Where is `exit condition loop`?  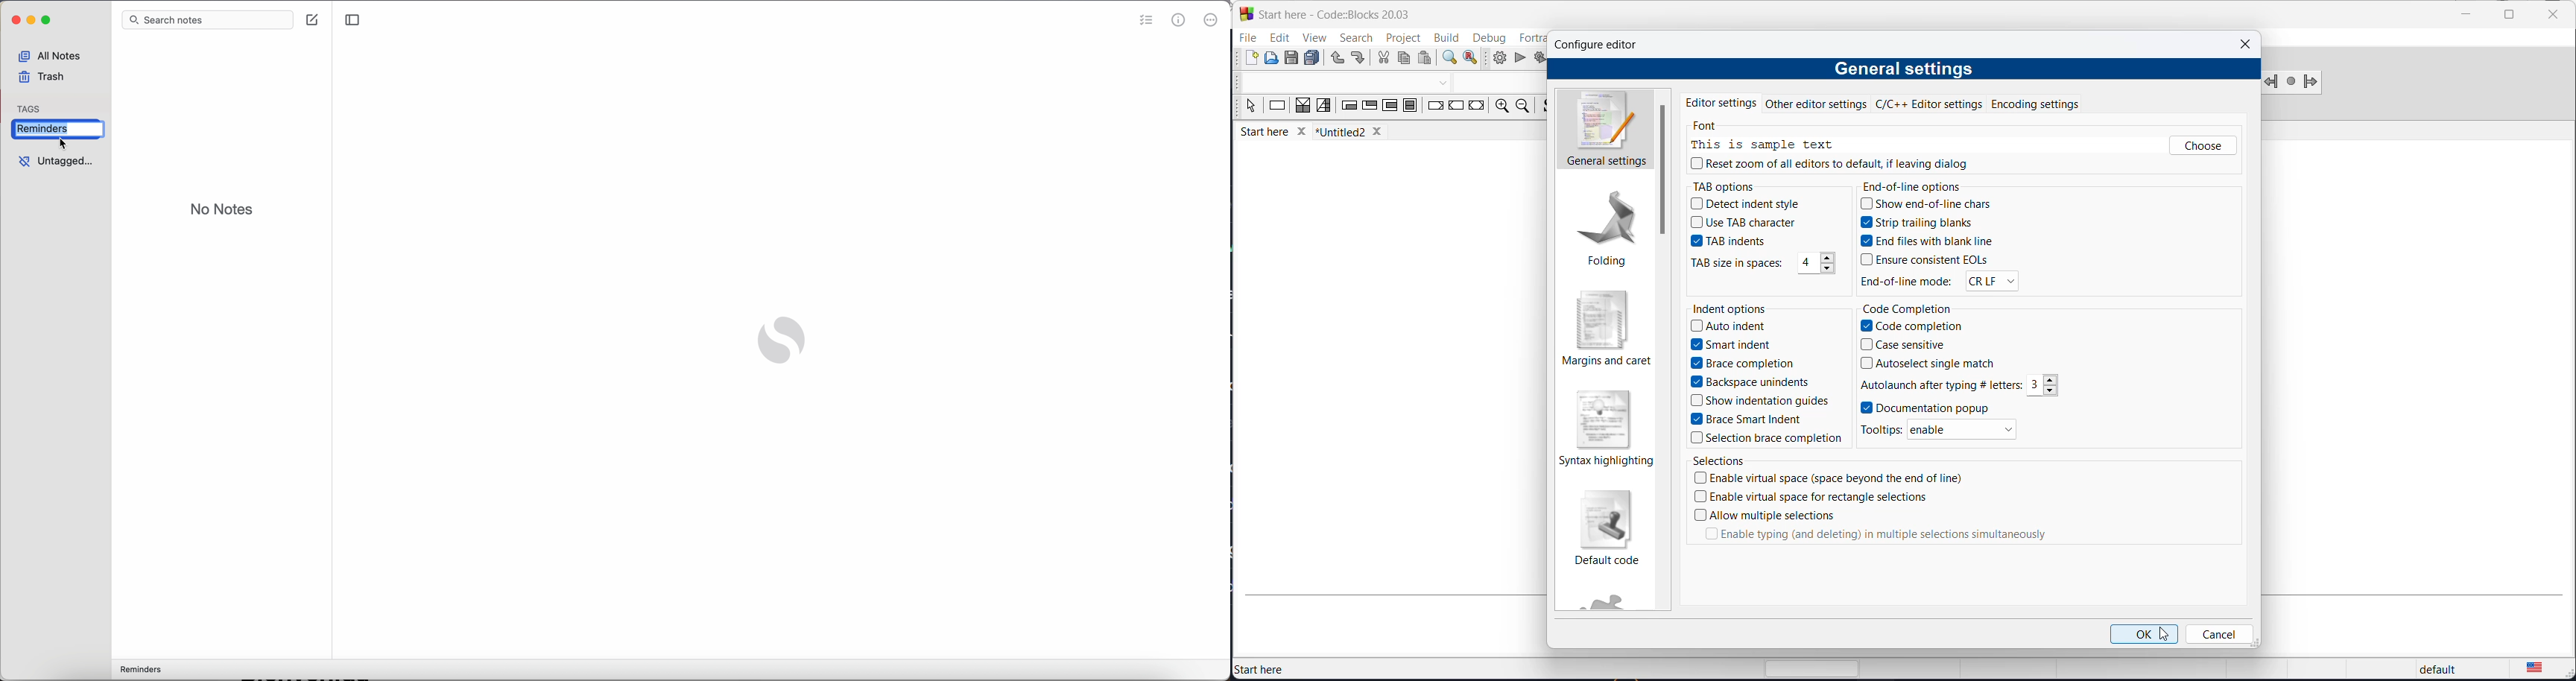 exit condition loop is located at coordinates (1369, 107).